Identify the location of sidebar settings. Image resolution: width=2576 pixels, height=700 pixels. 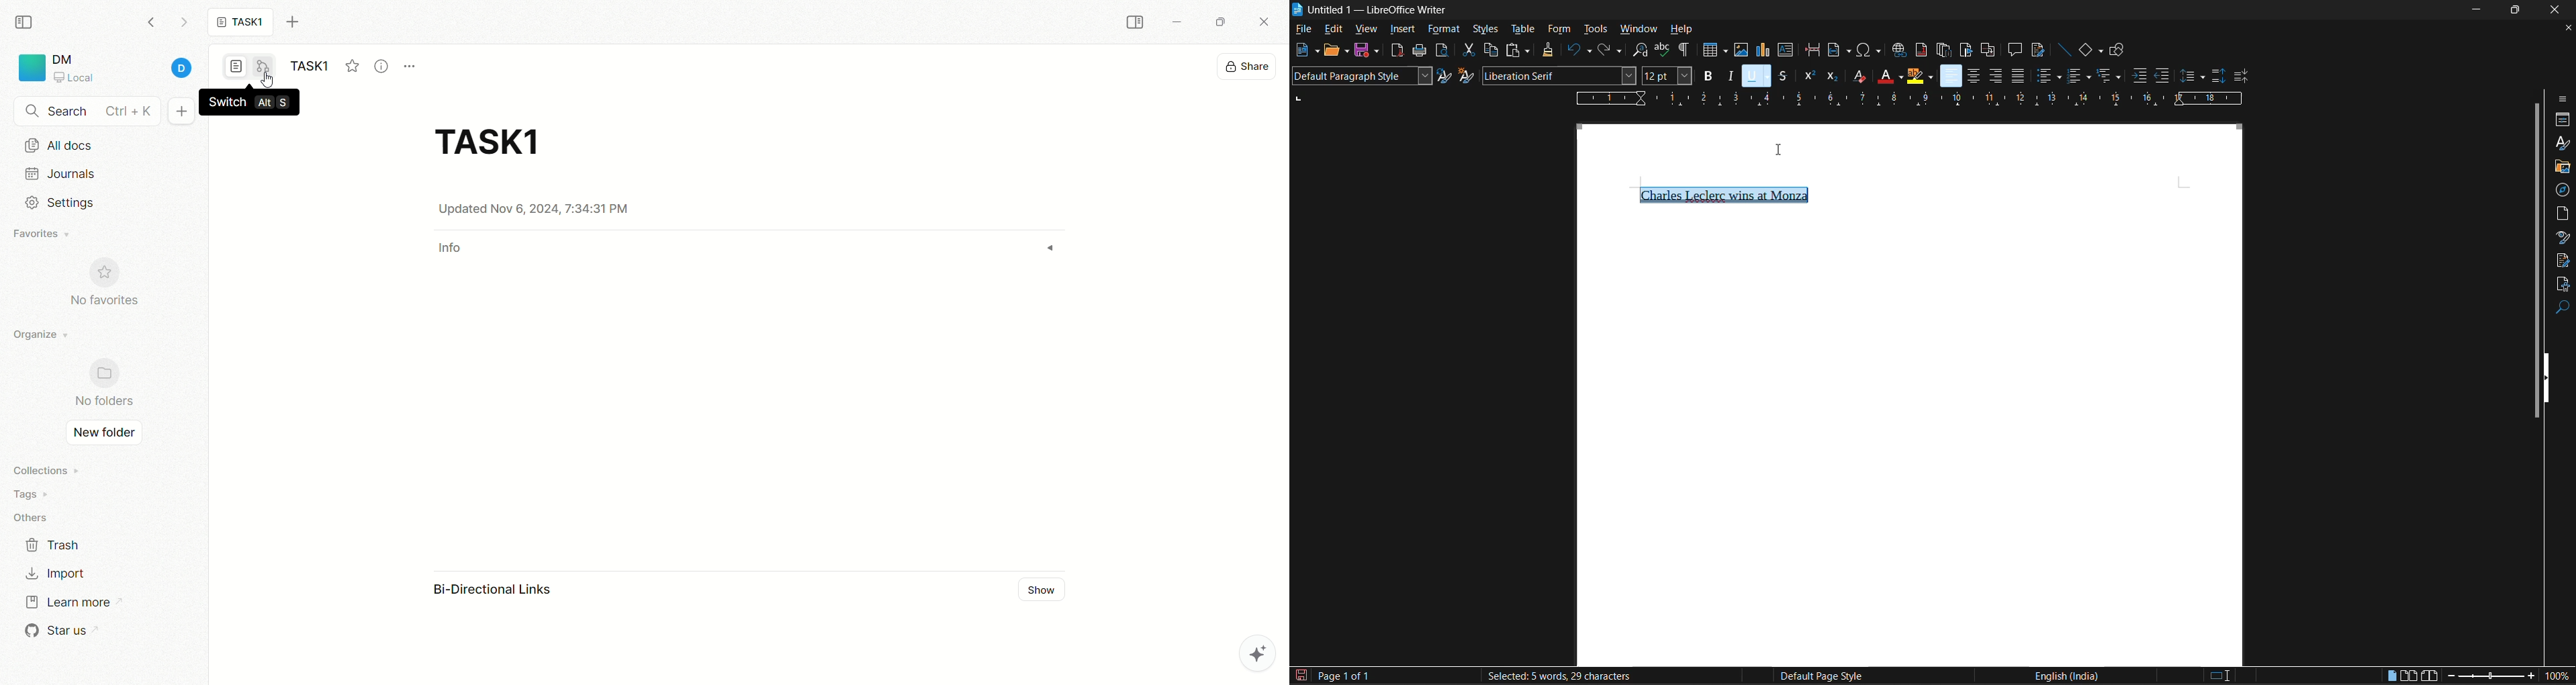
(2563, 99).